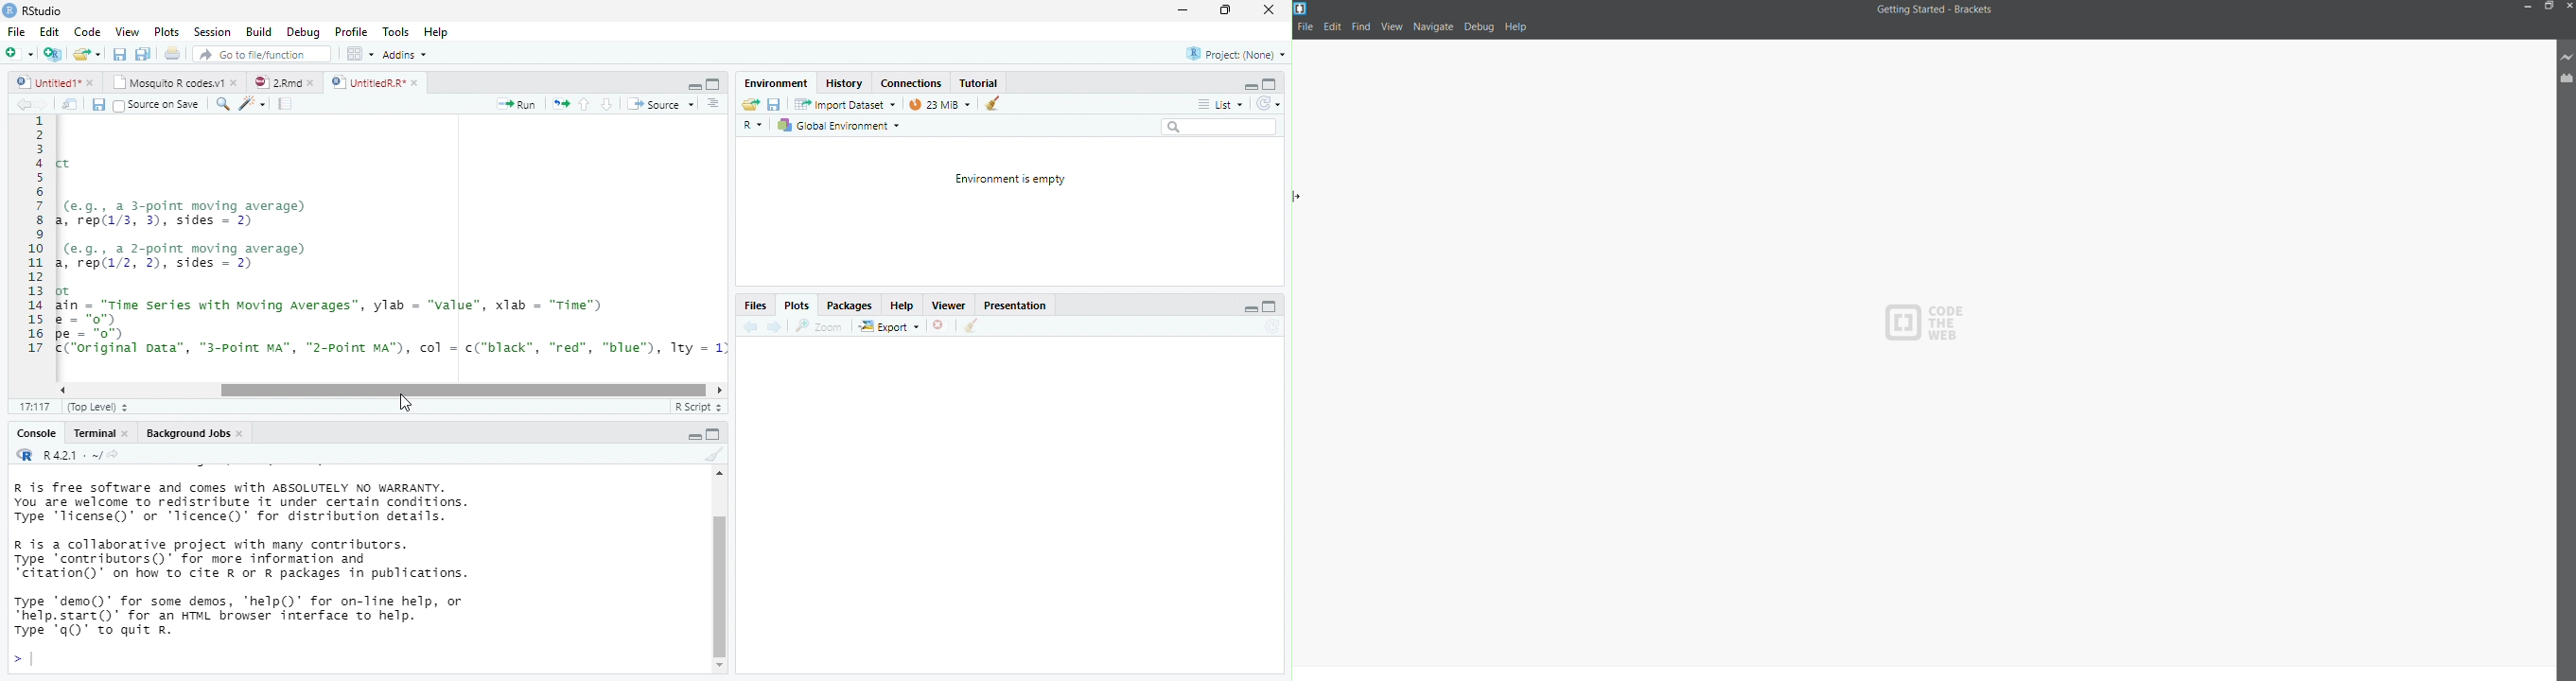  What do you see at coordinates (847, 104) in the screenshot?
I see `Import Dataset` at bounding box center [847, 104].